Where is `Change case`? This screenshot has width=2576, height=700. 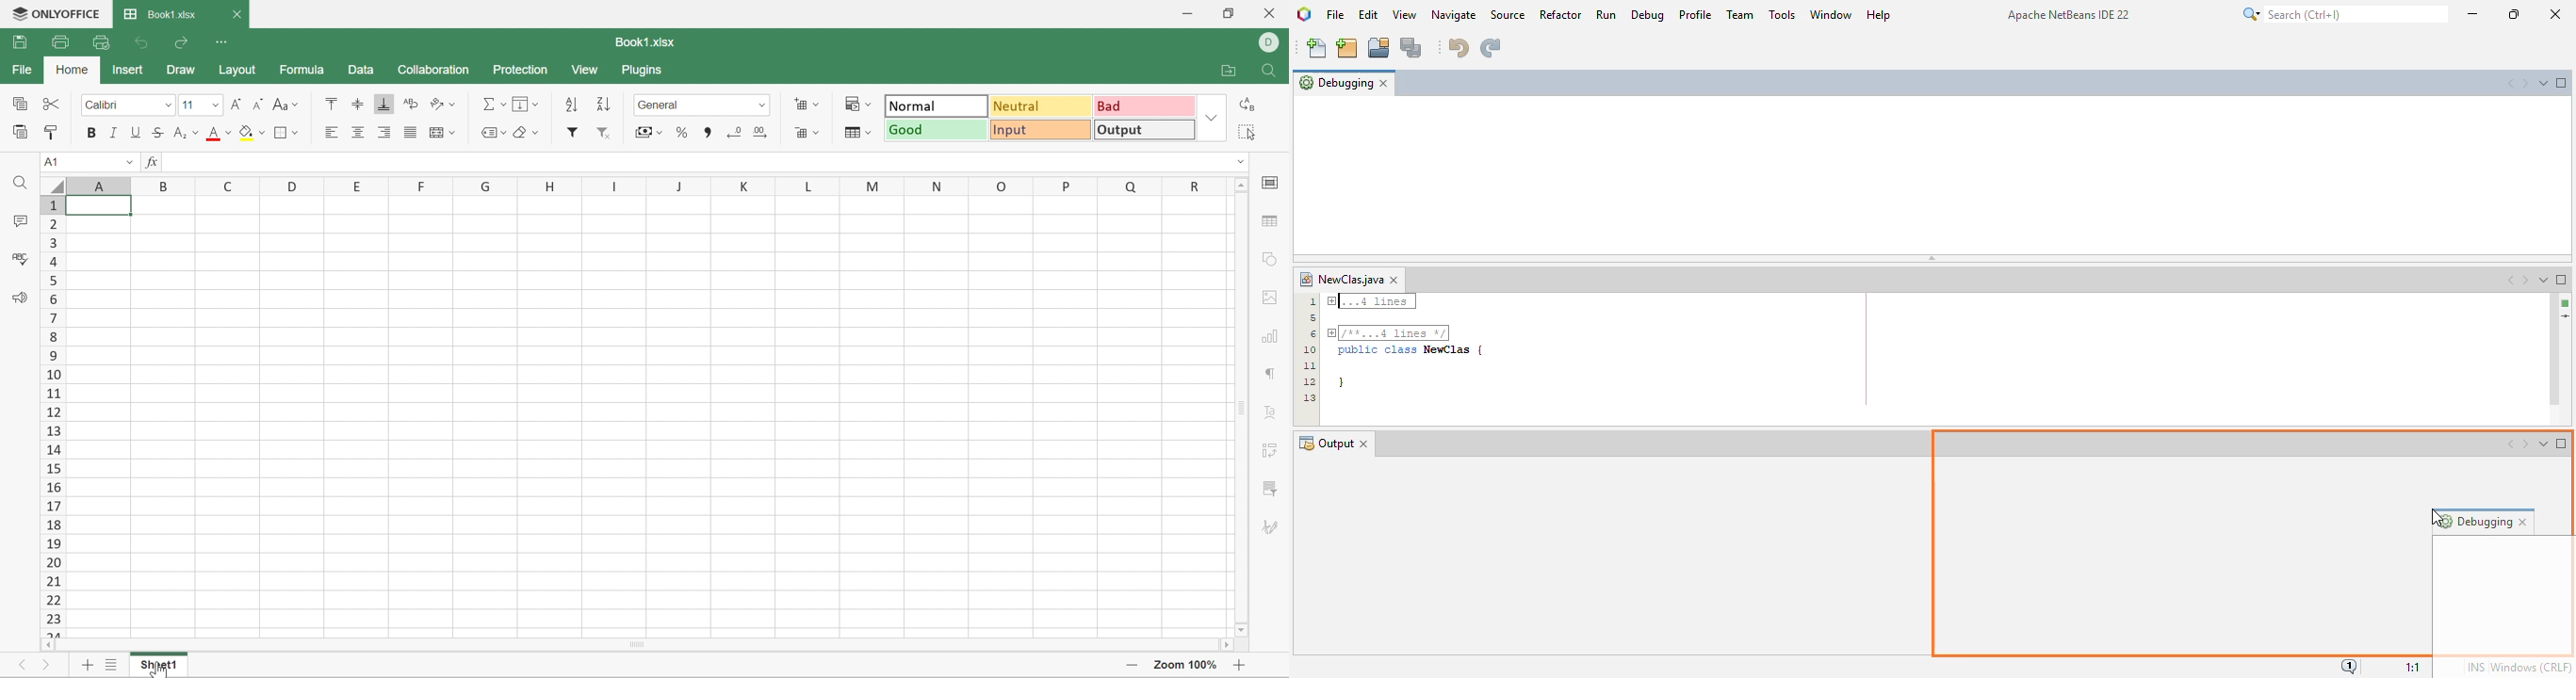 Change case is located at coordinates (284, 104).